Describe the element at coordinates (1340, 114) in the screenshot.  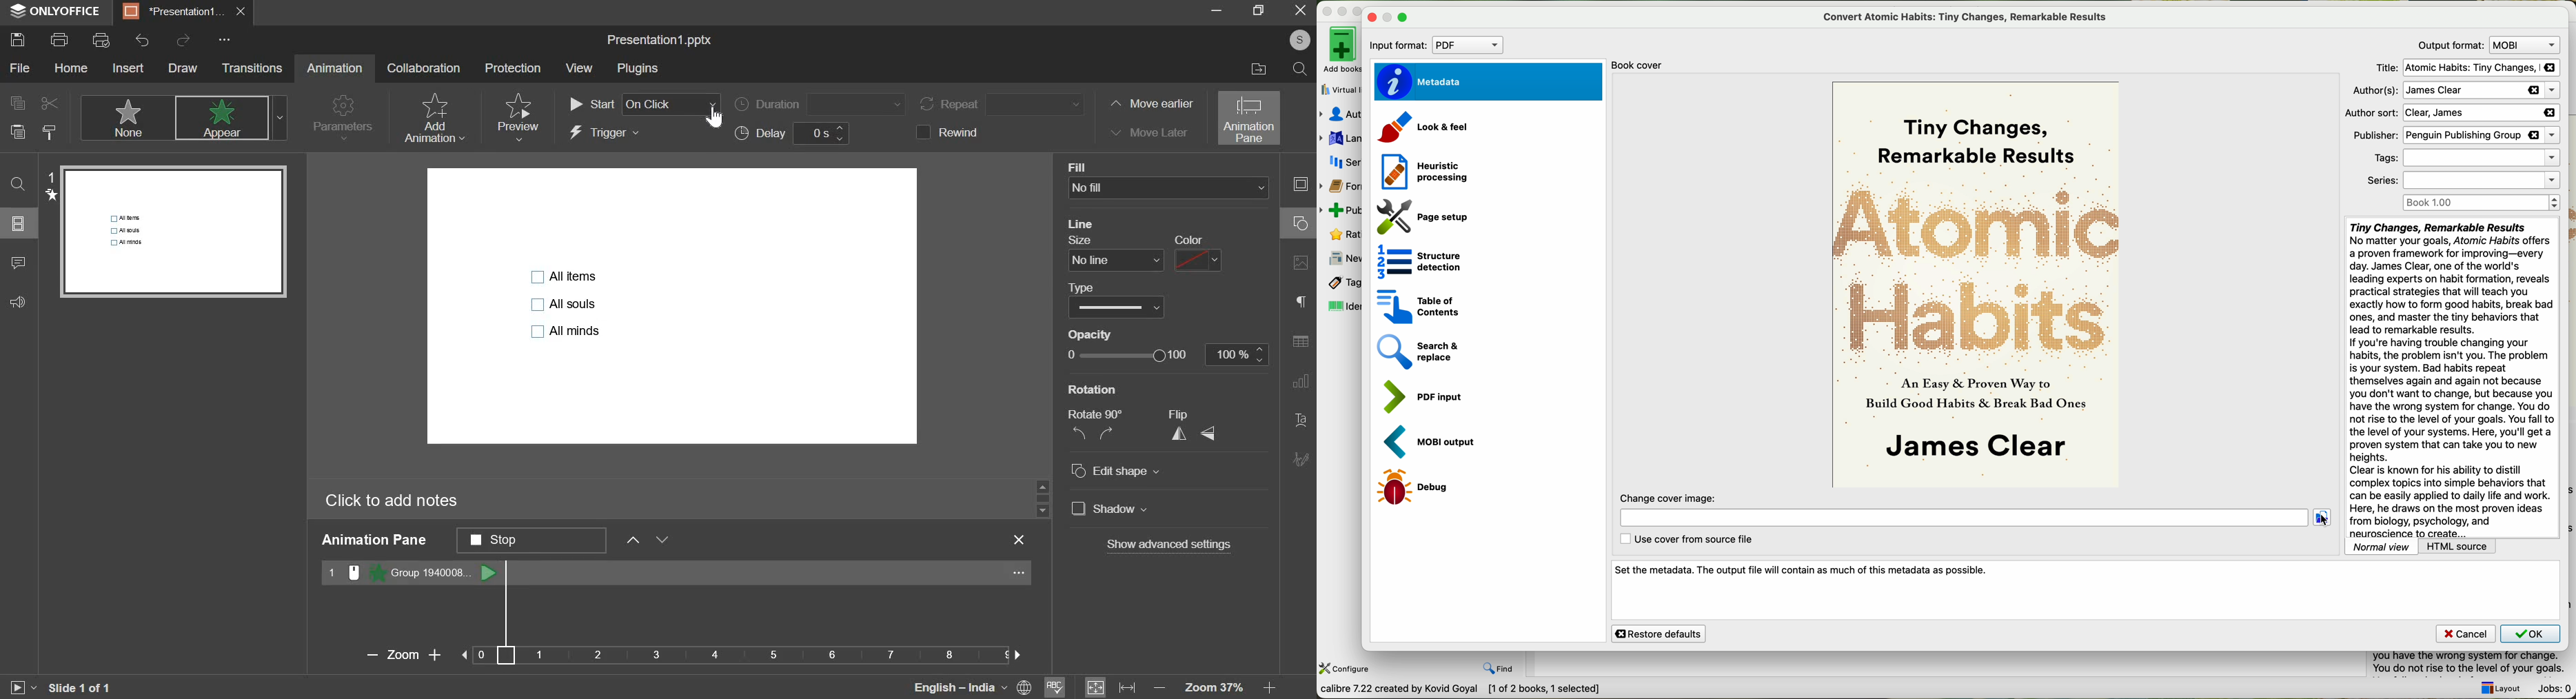
I see `authors` at that location.